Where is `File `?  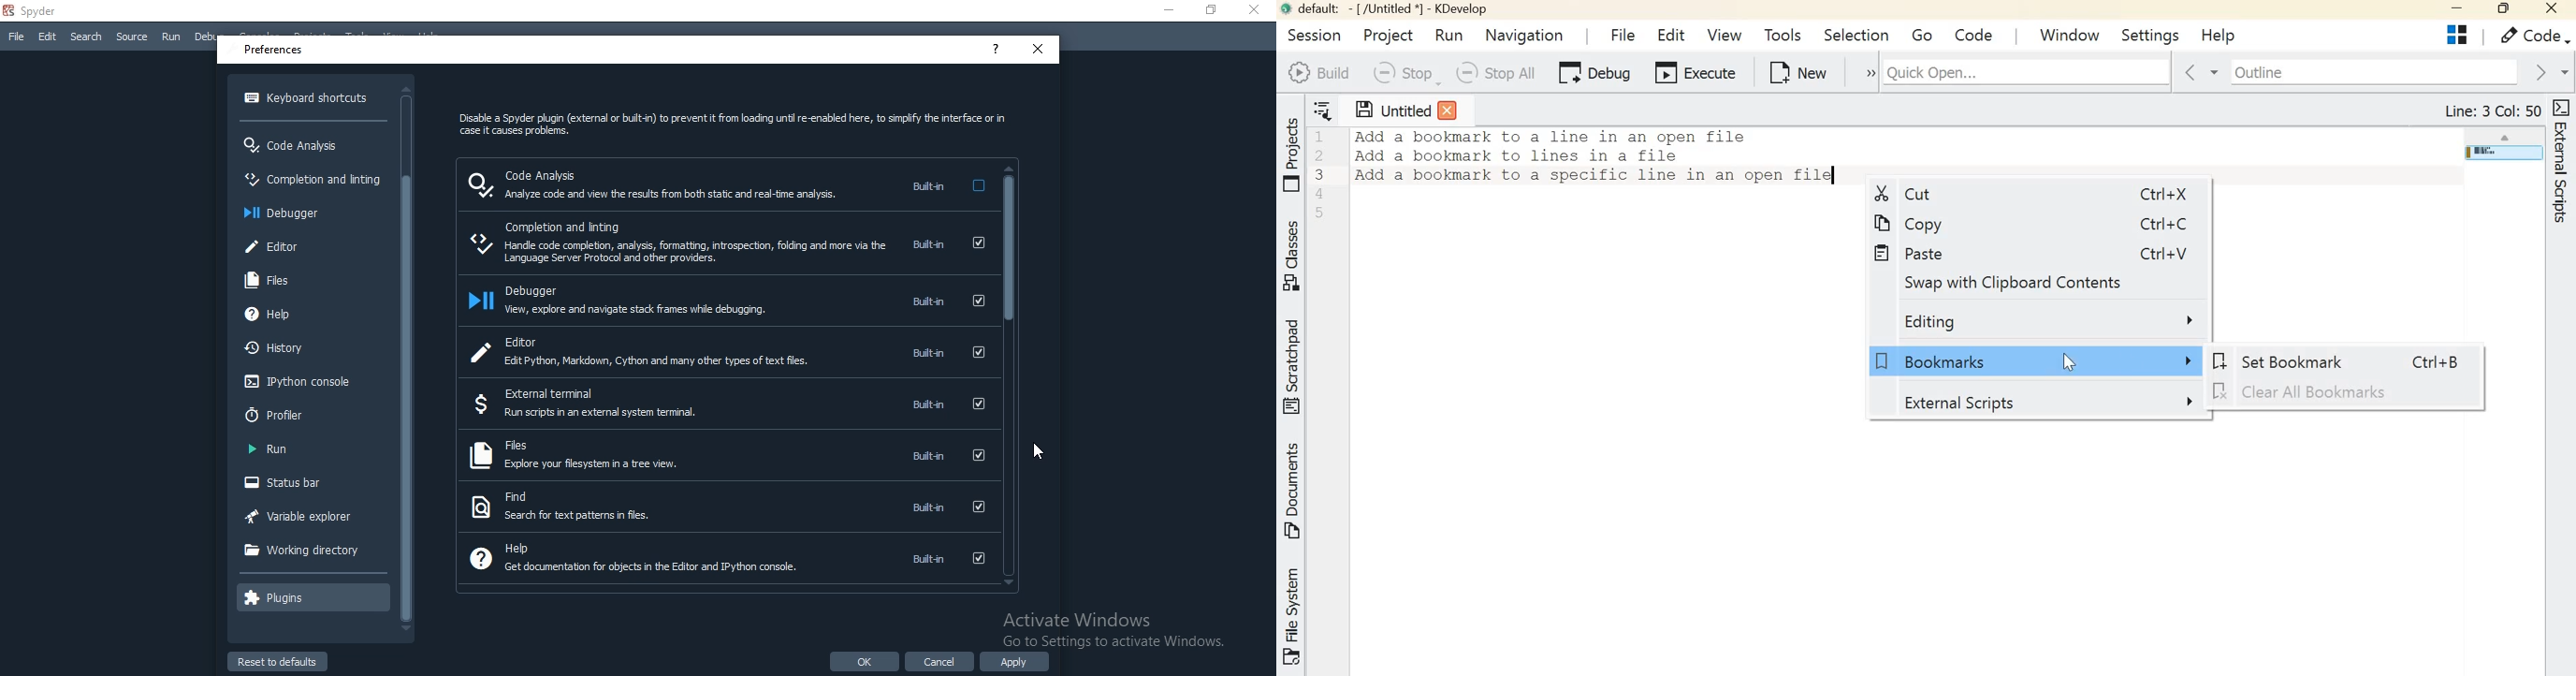 File  is located at coordinates (13, 38).